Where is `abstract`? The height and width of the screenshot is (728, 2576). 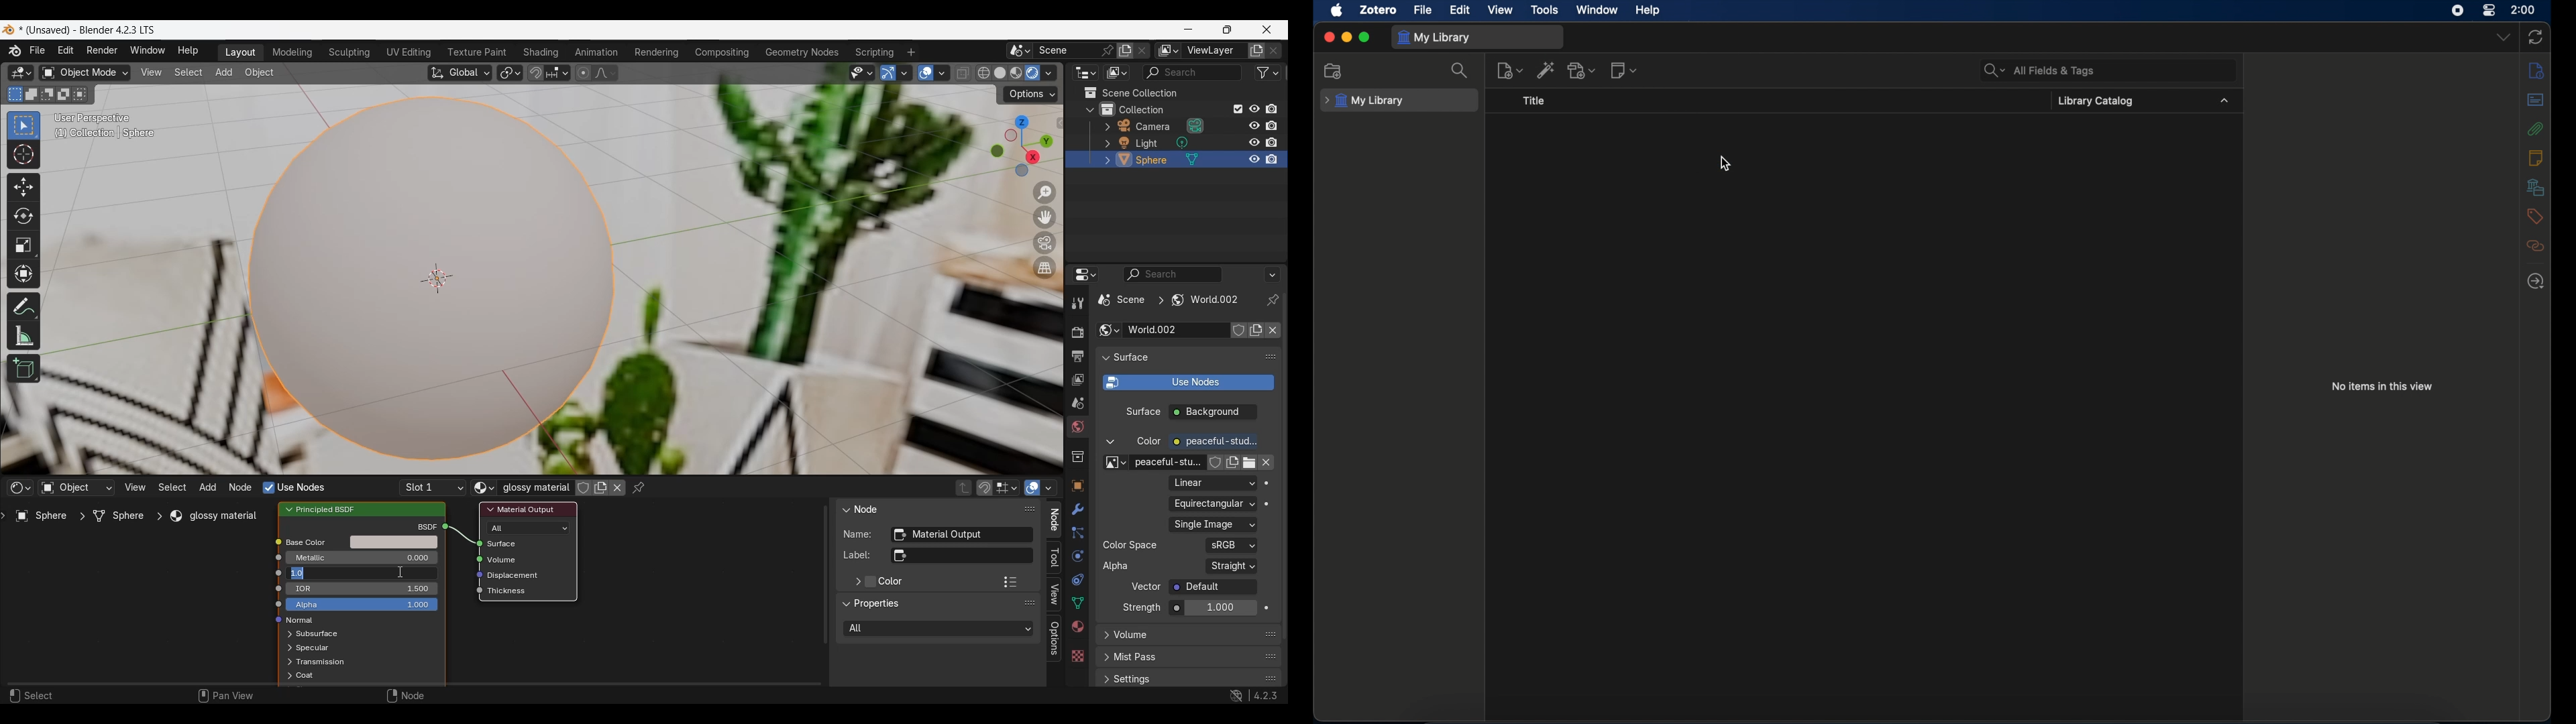 abstract is located at coordinates (2536, 100).